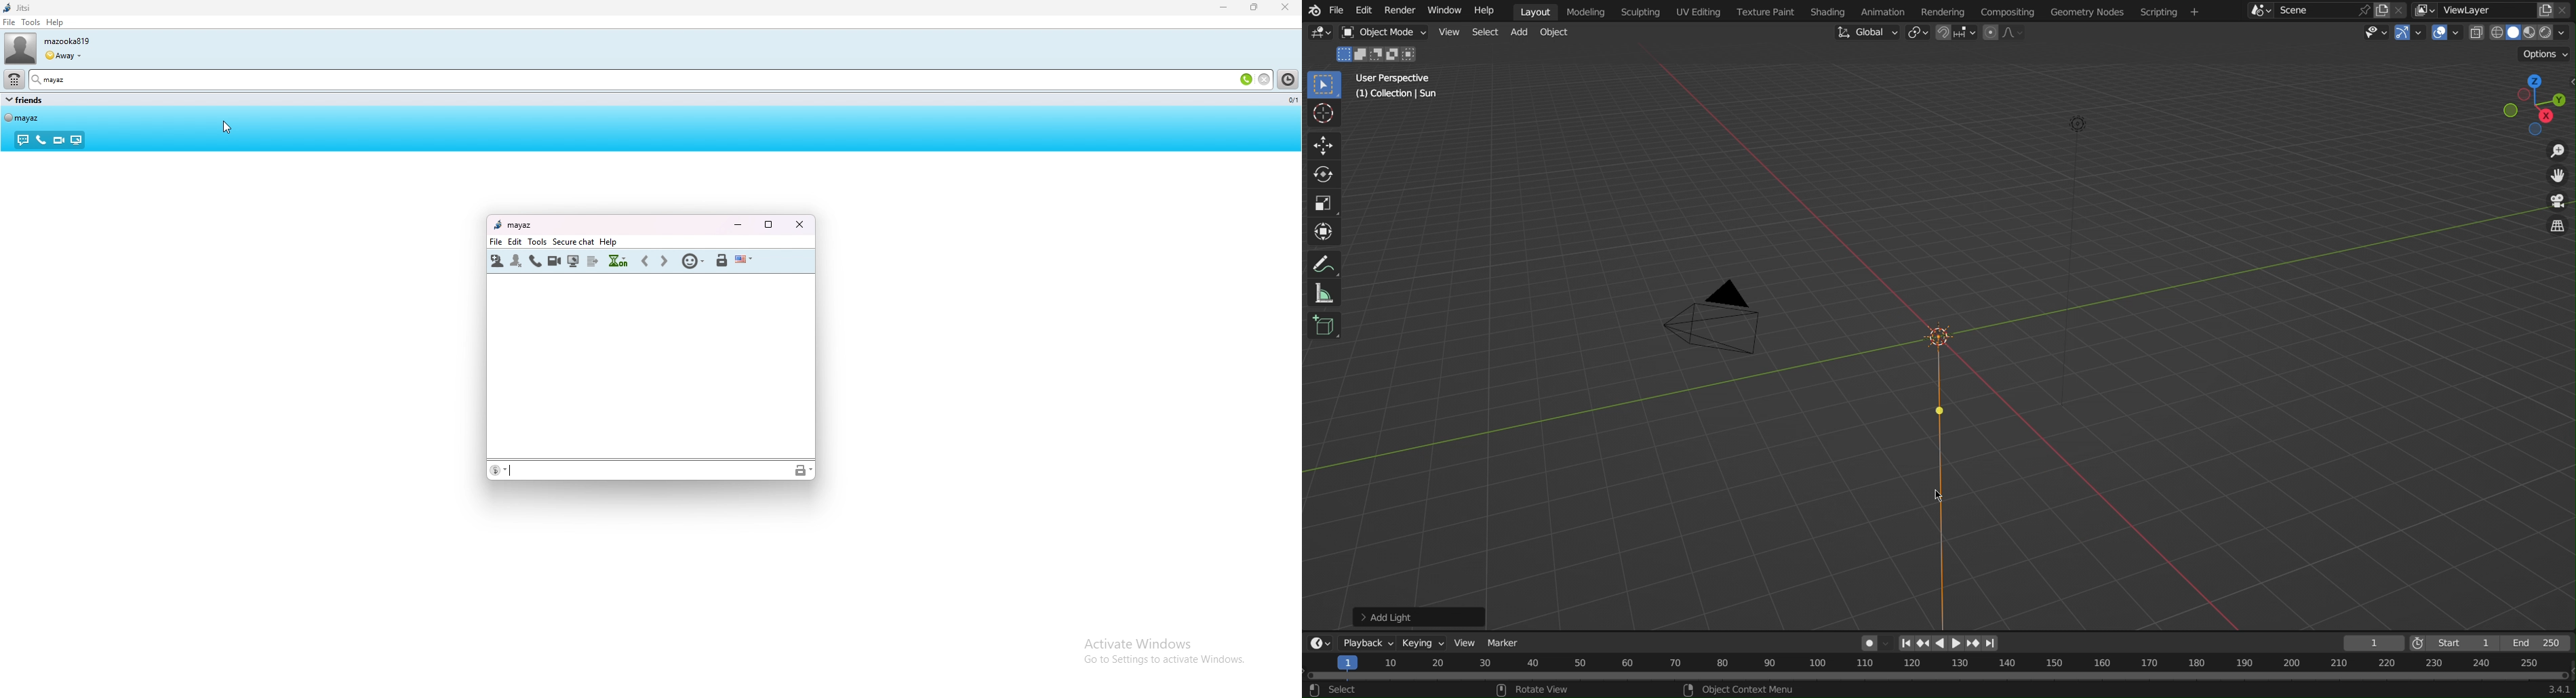 Image resolution: width=2576 pixels, height=700 pixels. I want to click on Window, so click(1443, 11).